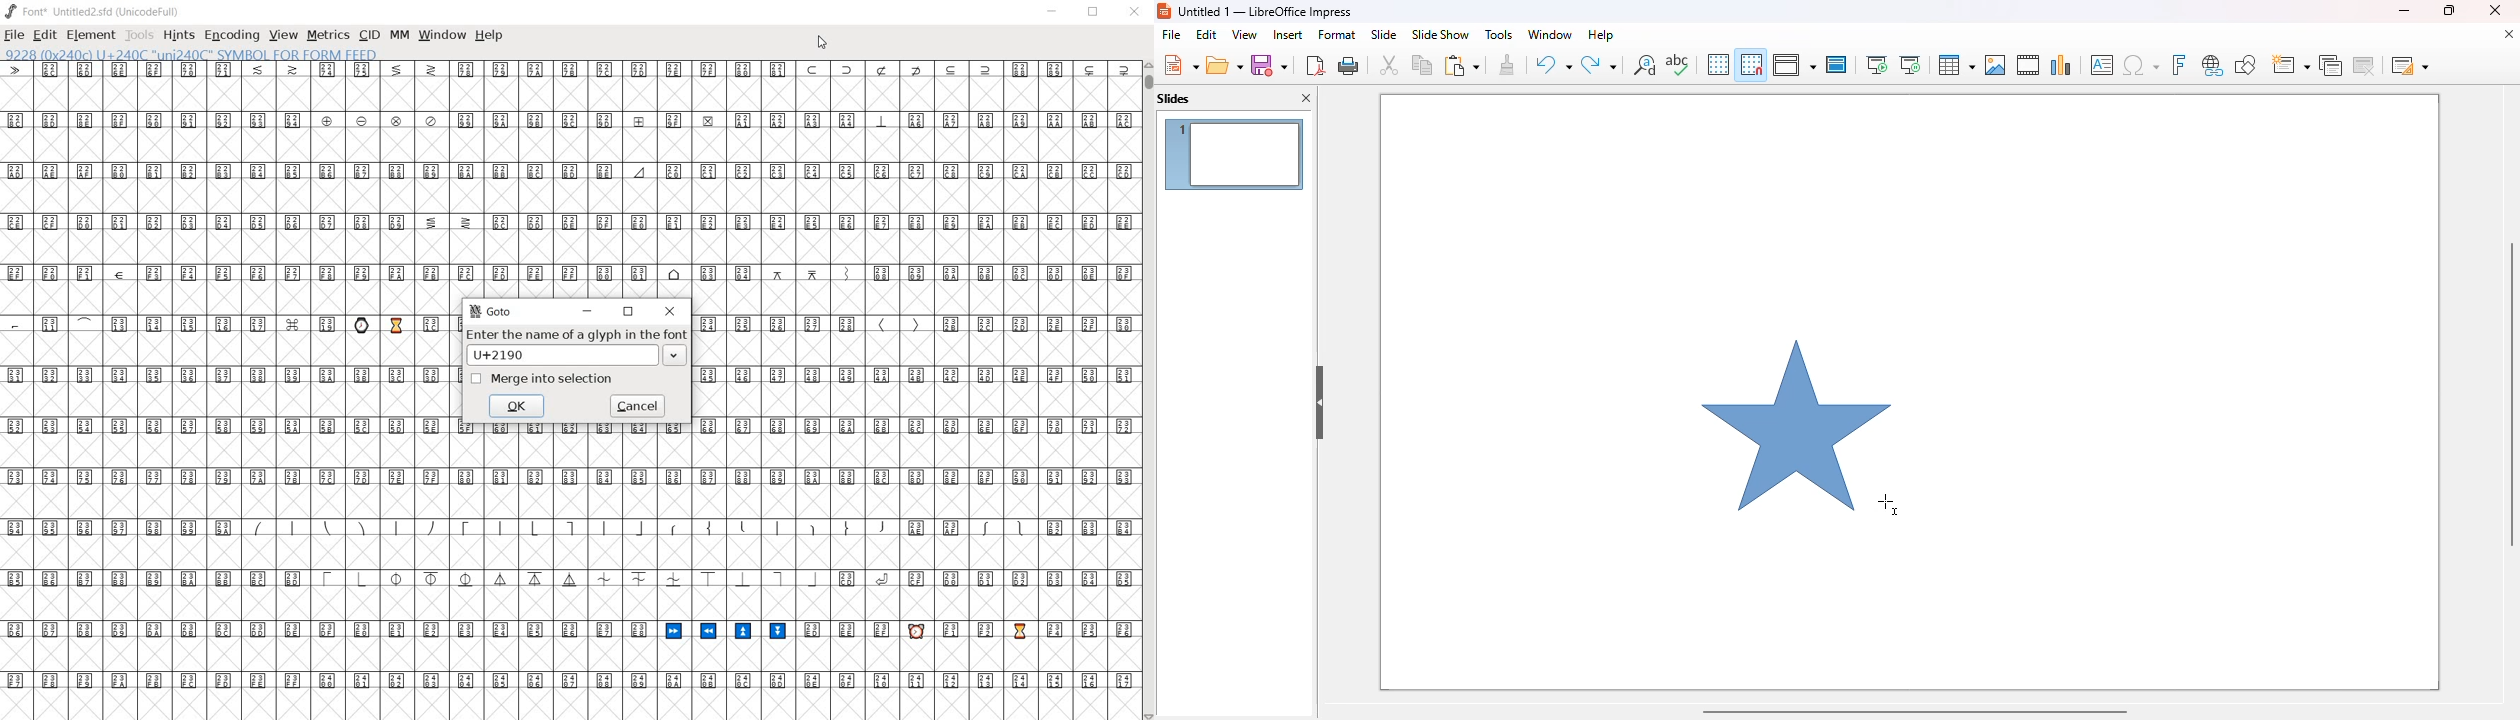 This screenshot has height=728, width=2520. I want to click on paste, so click(1461, 65).